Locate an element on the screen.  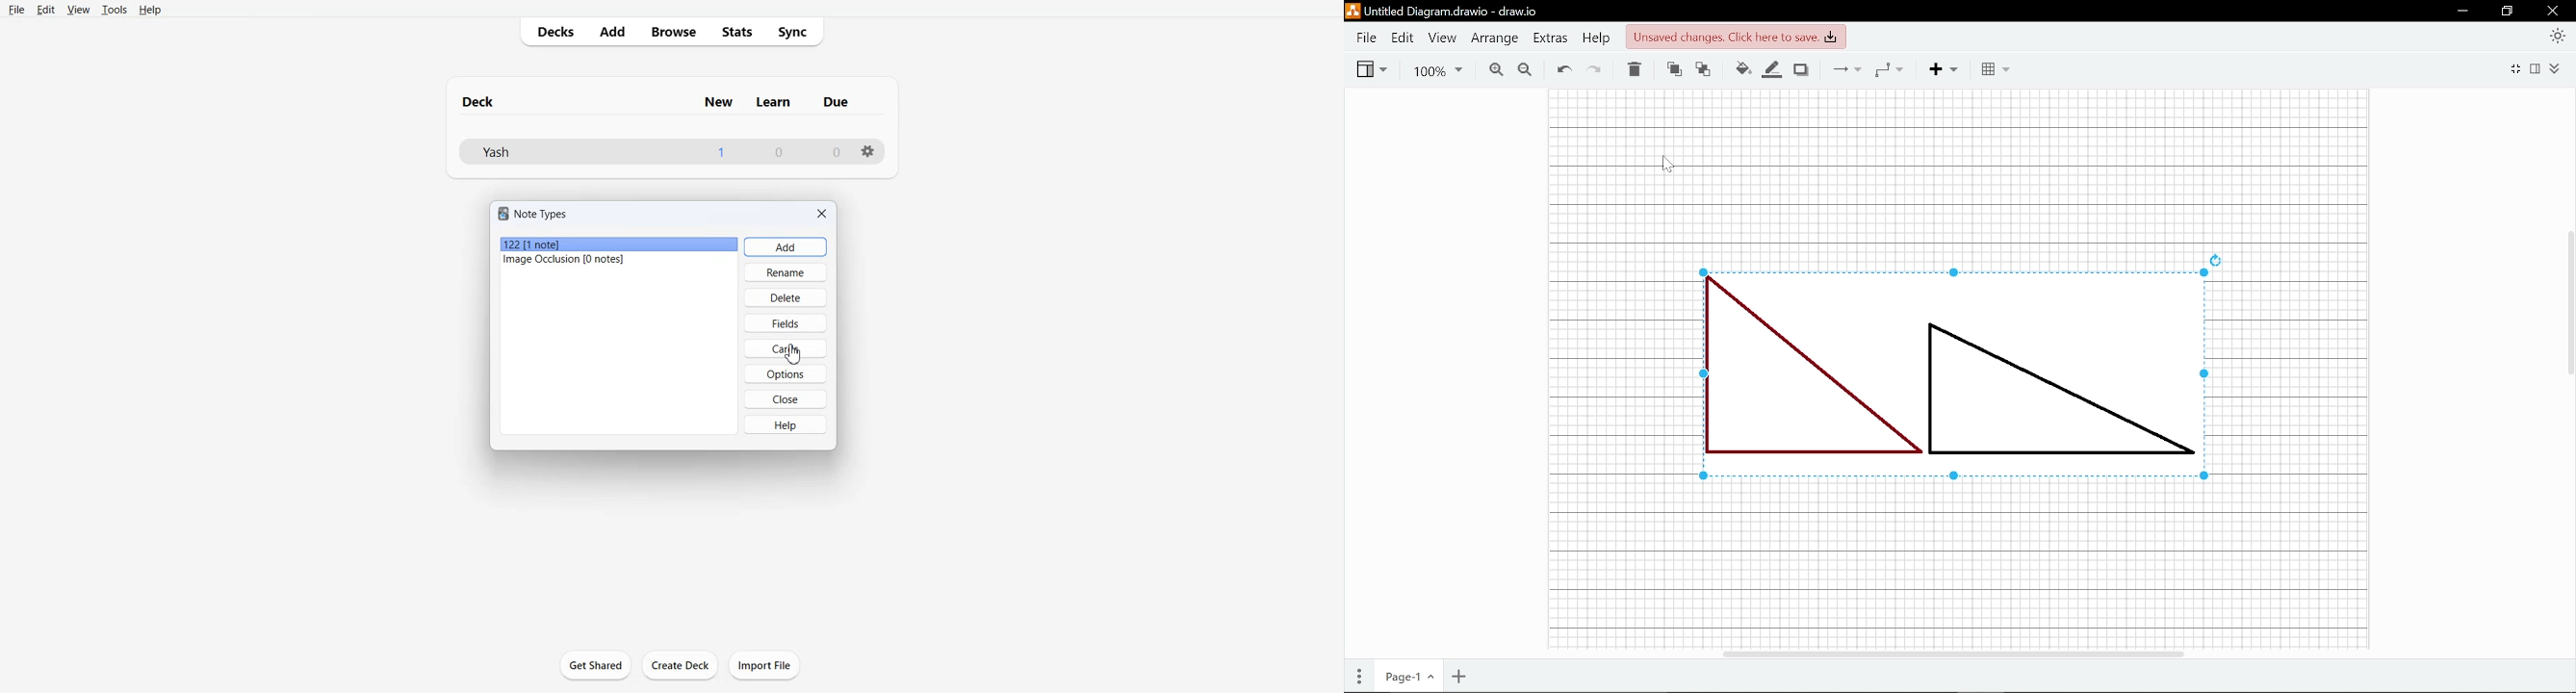
Vertical scrollbar is located at coordinates (2568, 299).